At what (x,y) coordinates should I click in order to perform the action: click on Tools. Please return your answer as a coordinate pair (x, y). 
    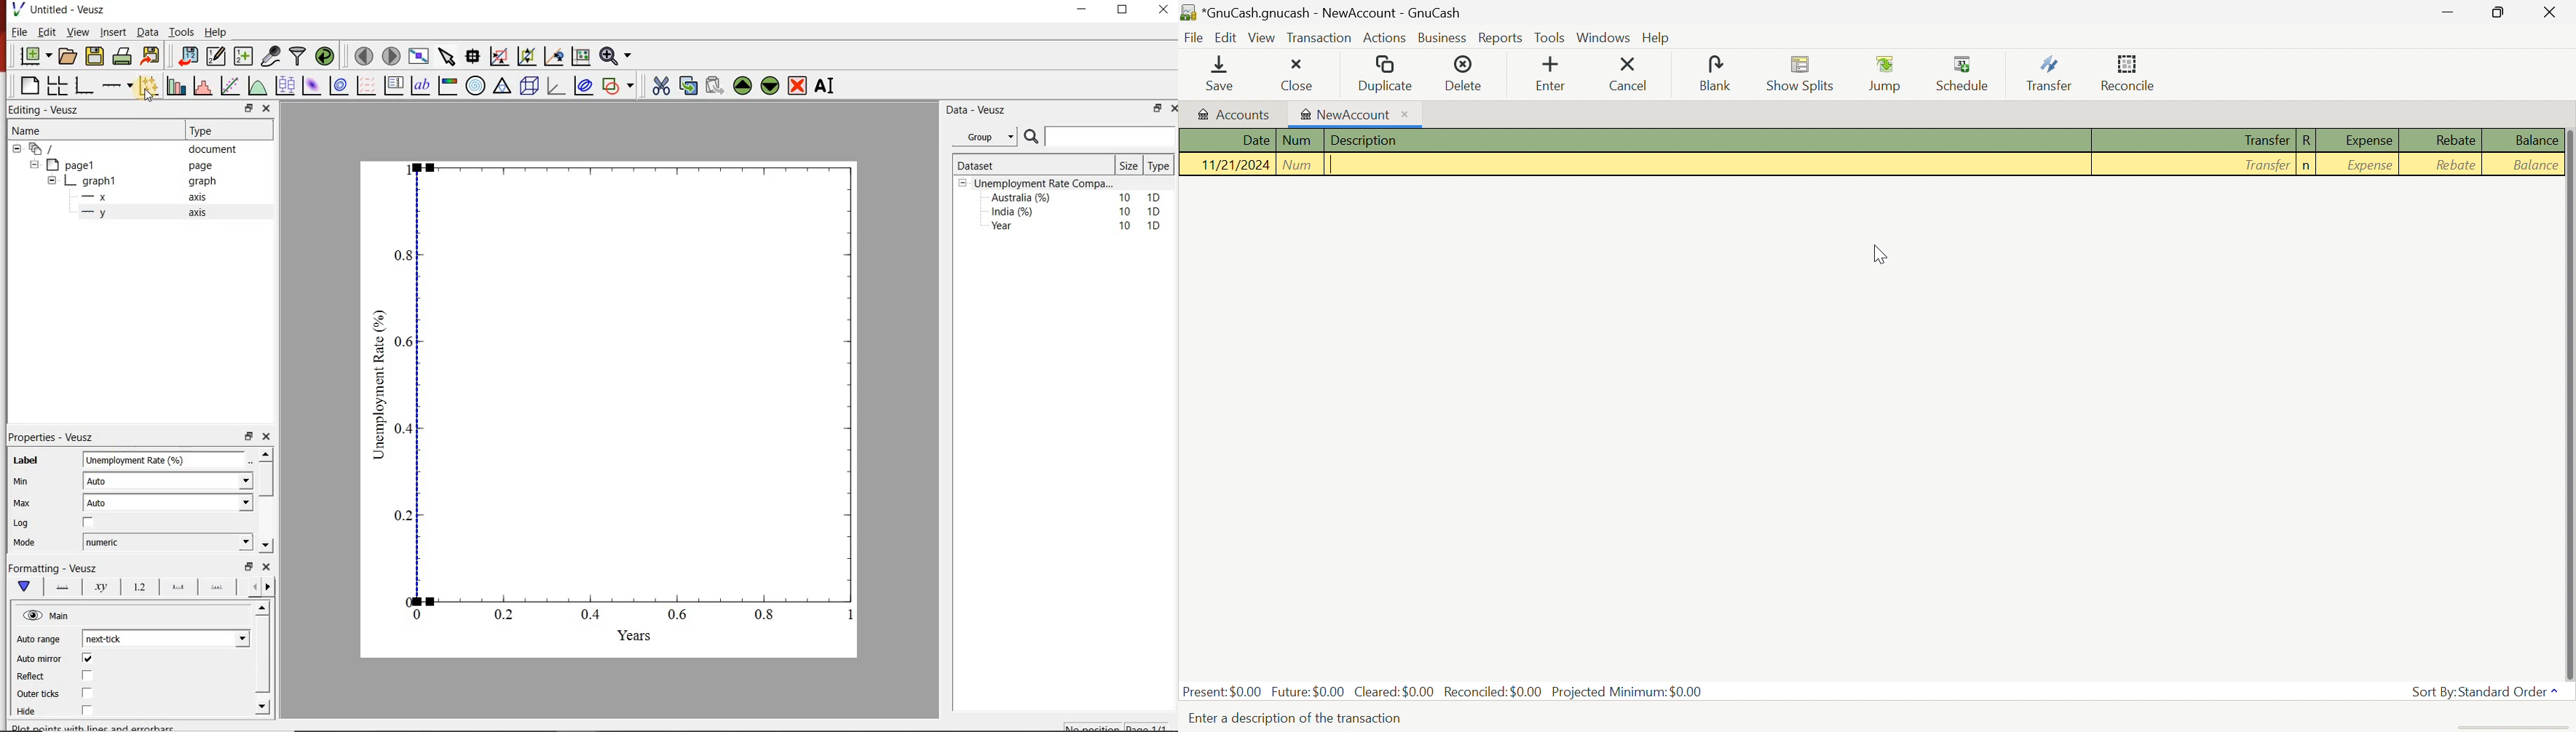
    Looking at the image, I should click on (182, 32).